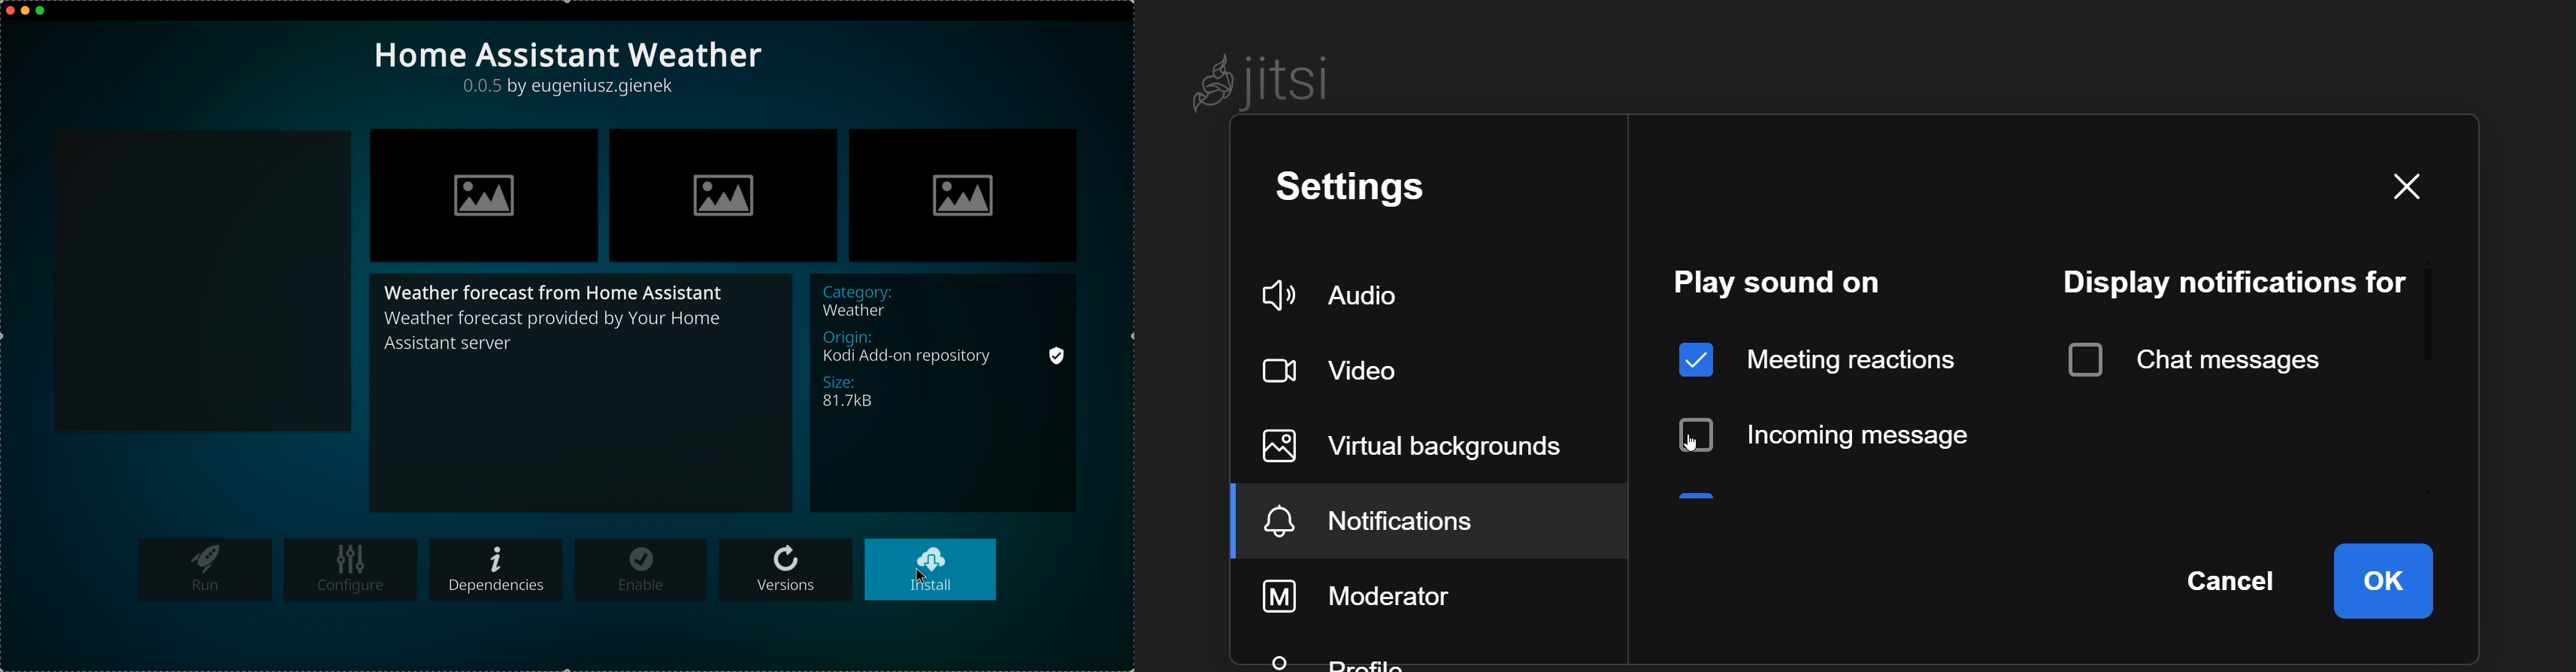 The image size is (2576, 672). I want to click on display notification for, so click(2231, 281).